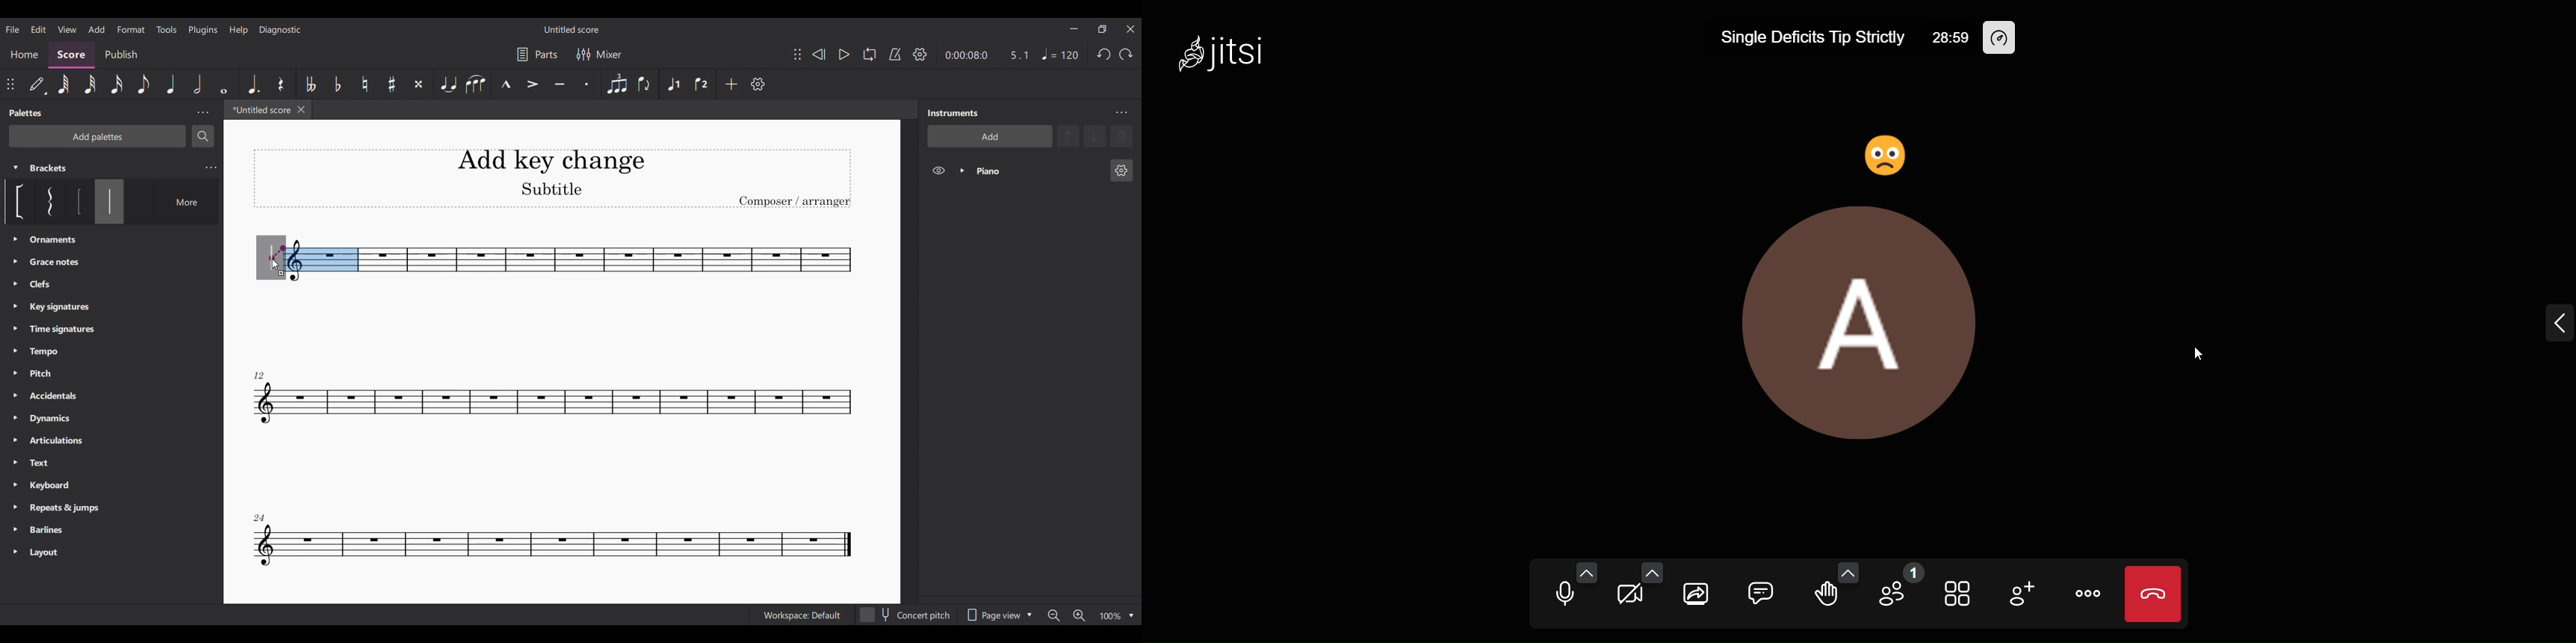 The width and height of the screenshot is (2576, 644). I want to click on Augmentation dot, so click(252, 84).